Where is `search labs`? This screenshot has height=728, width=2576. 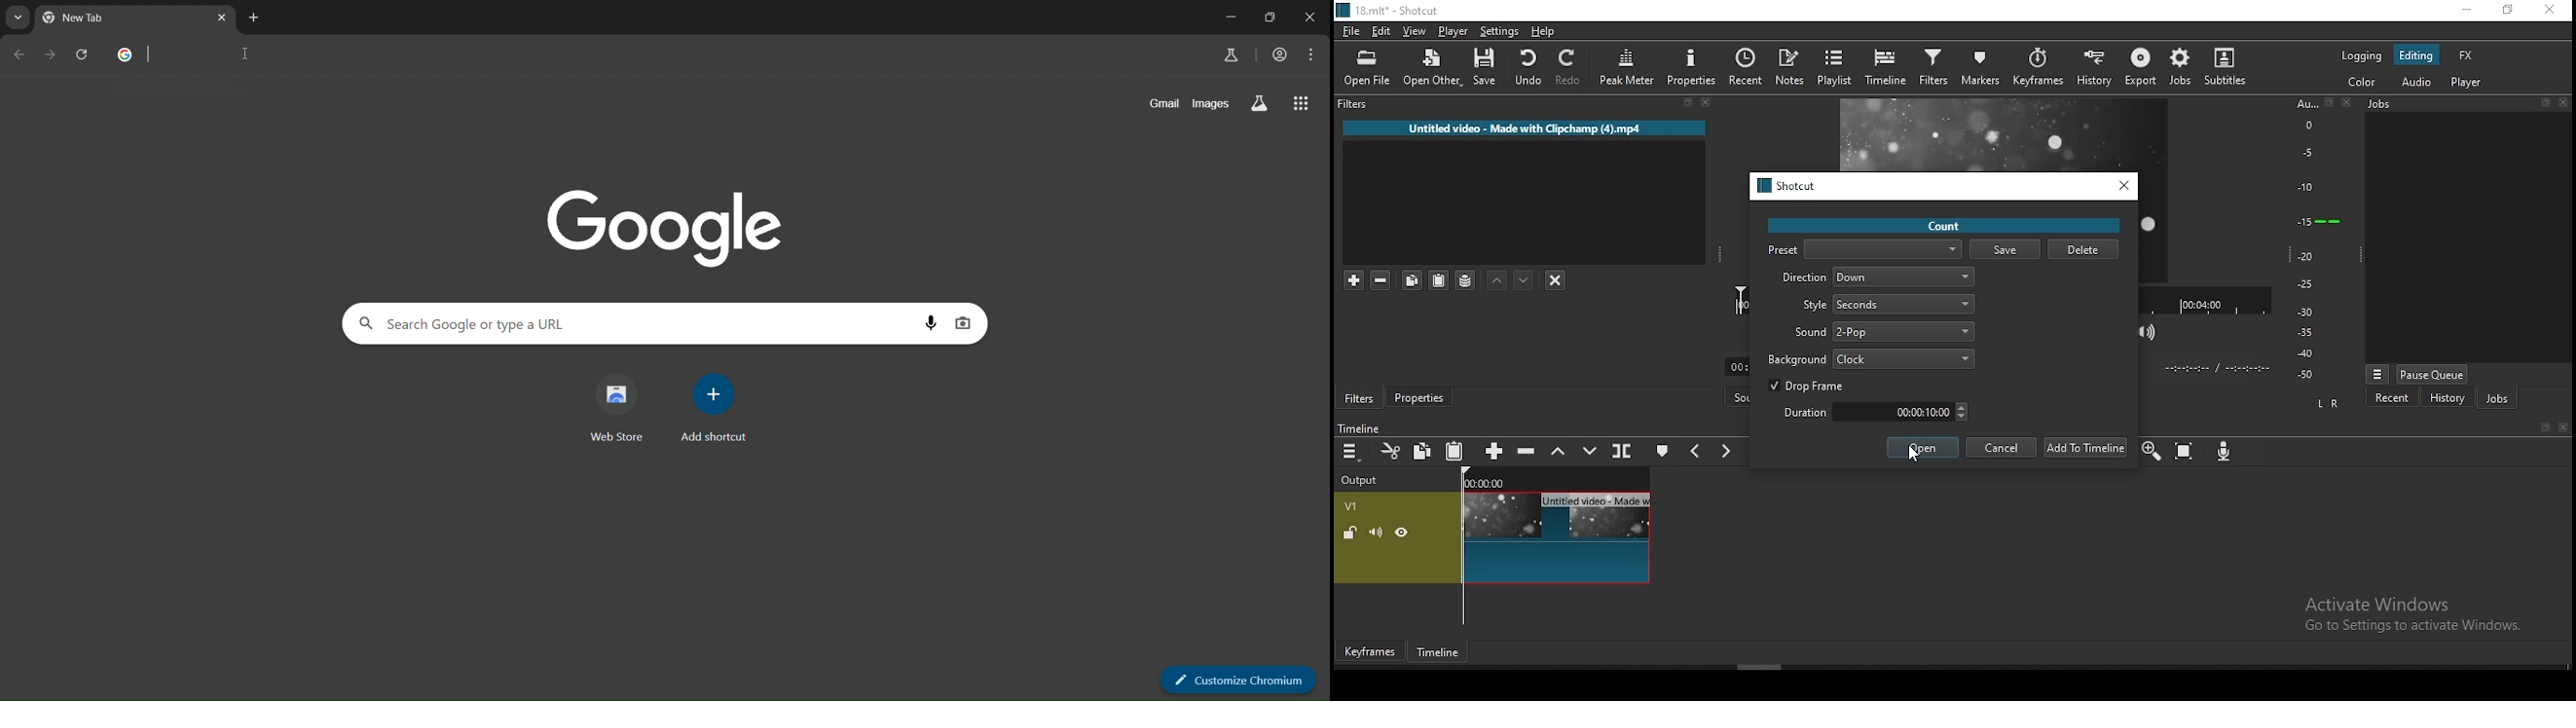 search labs is located at coordinates (1258, 104).